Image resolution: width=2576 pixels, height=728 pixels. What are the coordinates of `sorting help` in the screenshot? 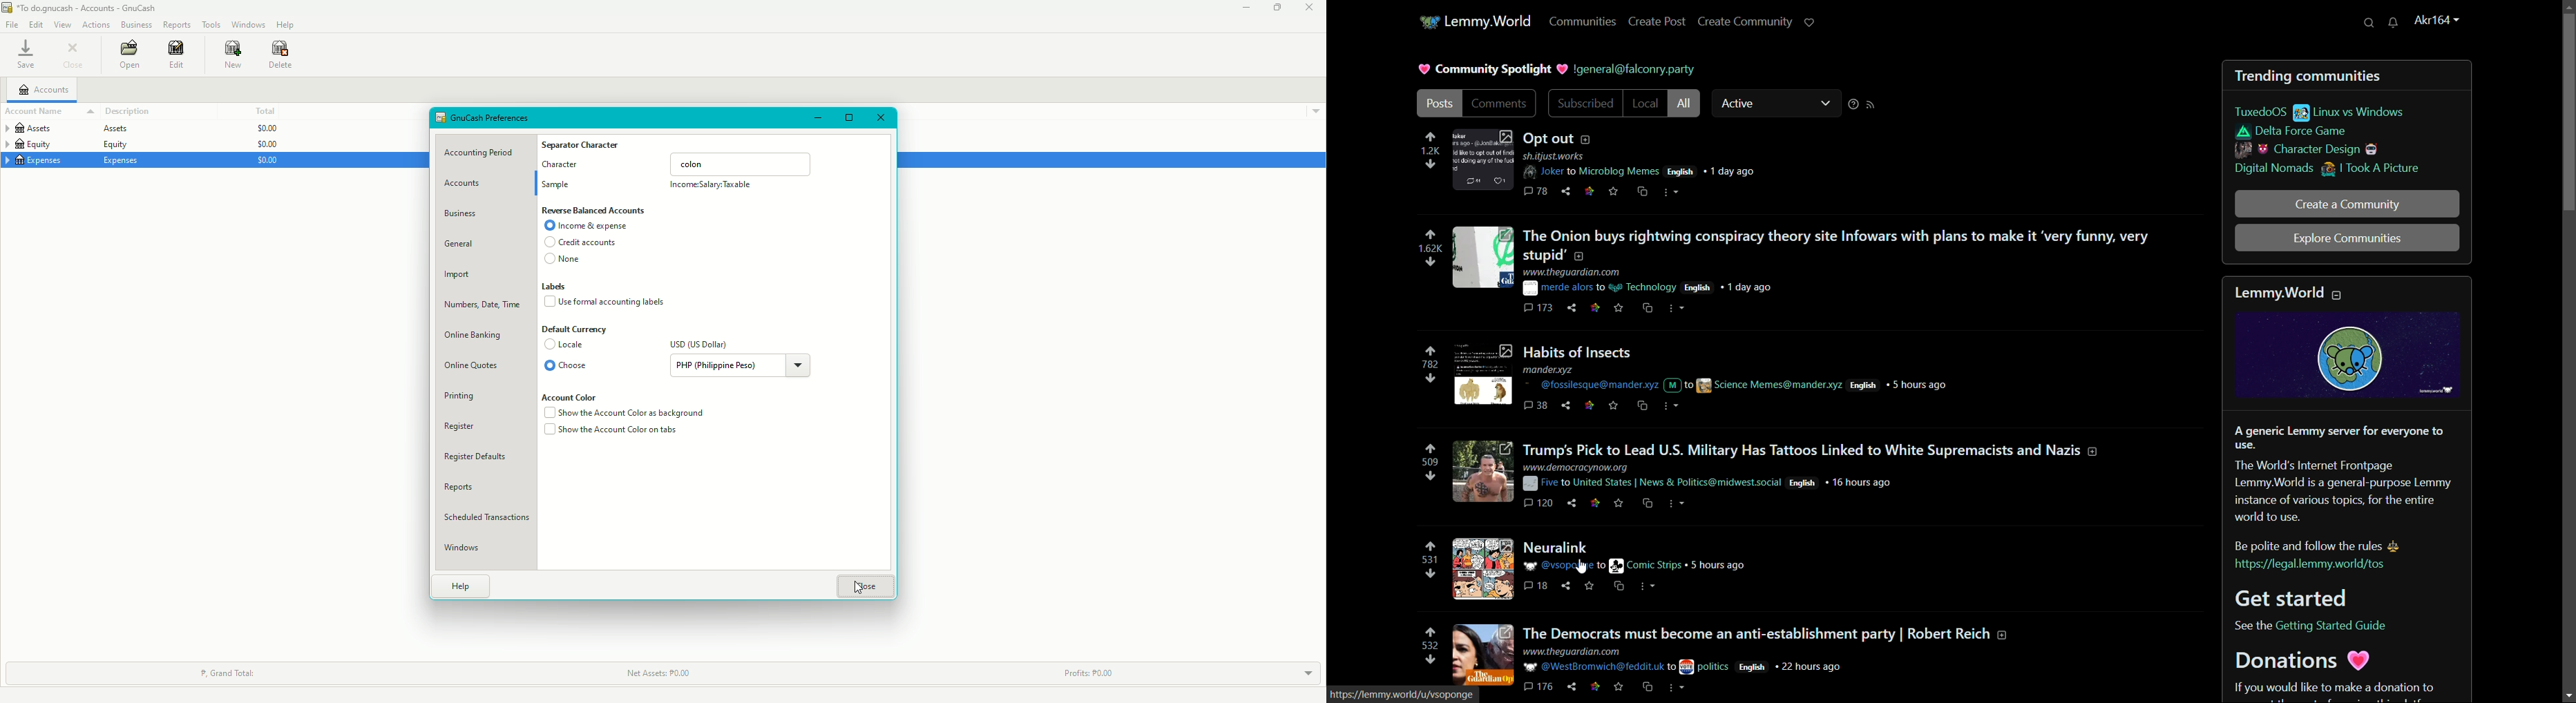 It's located at (1853, 104).